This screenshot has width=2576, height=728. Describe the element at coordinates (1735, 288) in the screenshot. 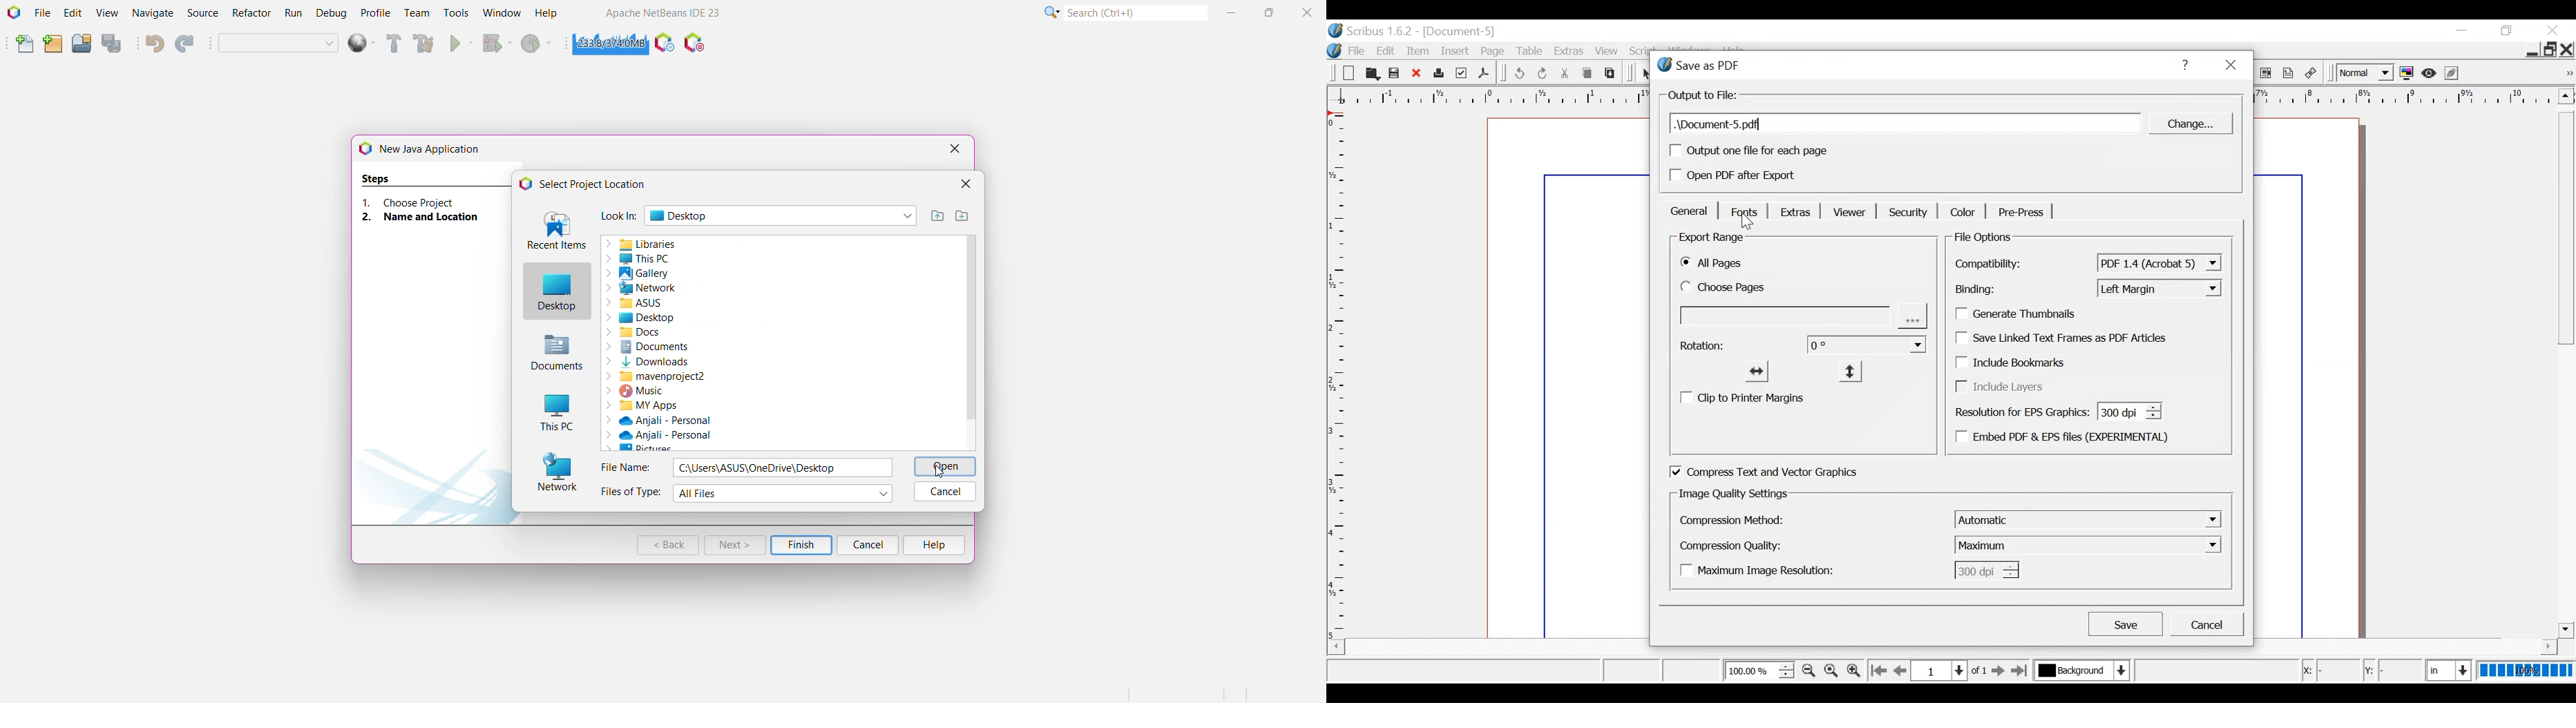

I see `(un)select choose pages` at that location.